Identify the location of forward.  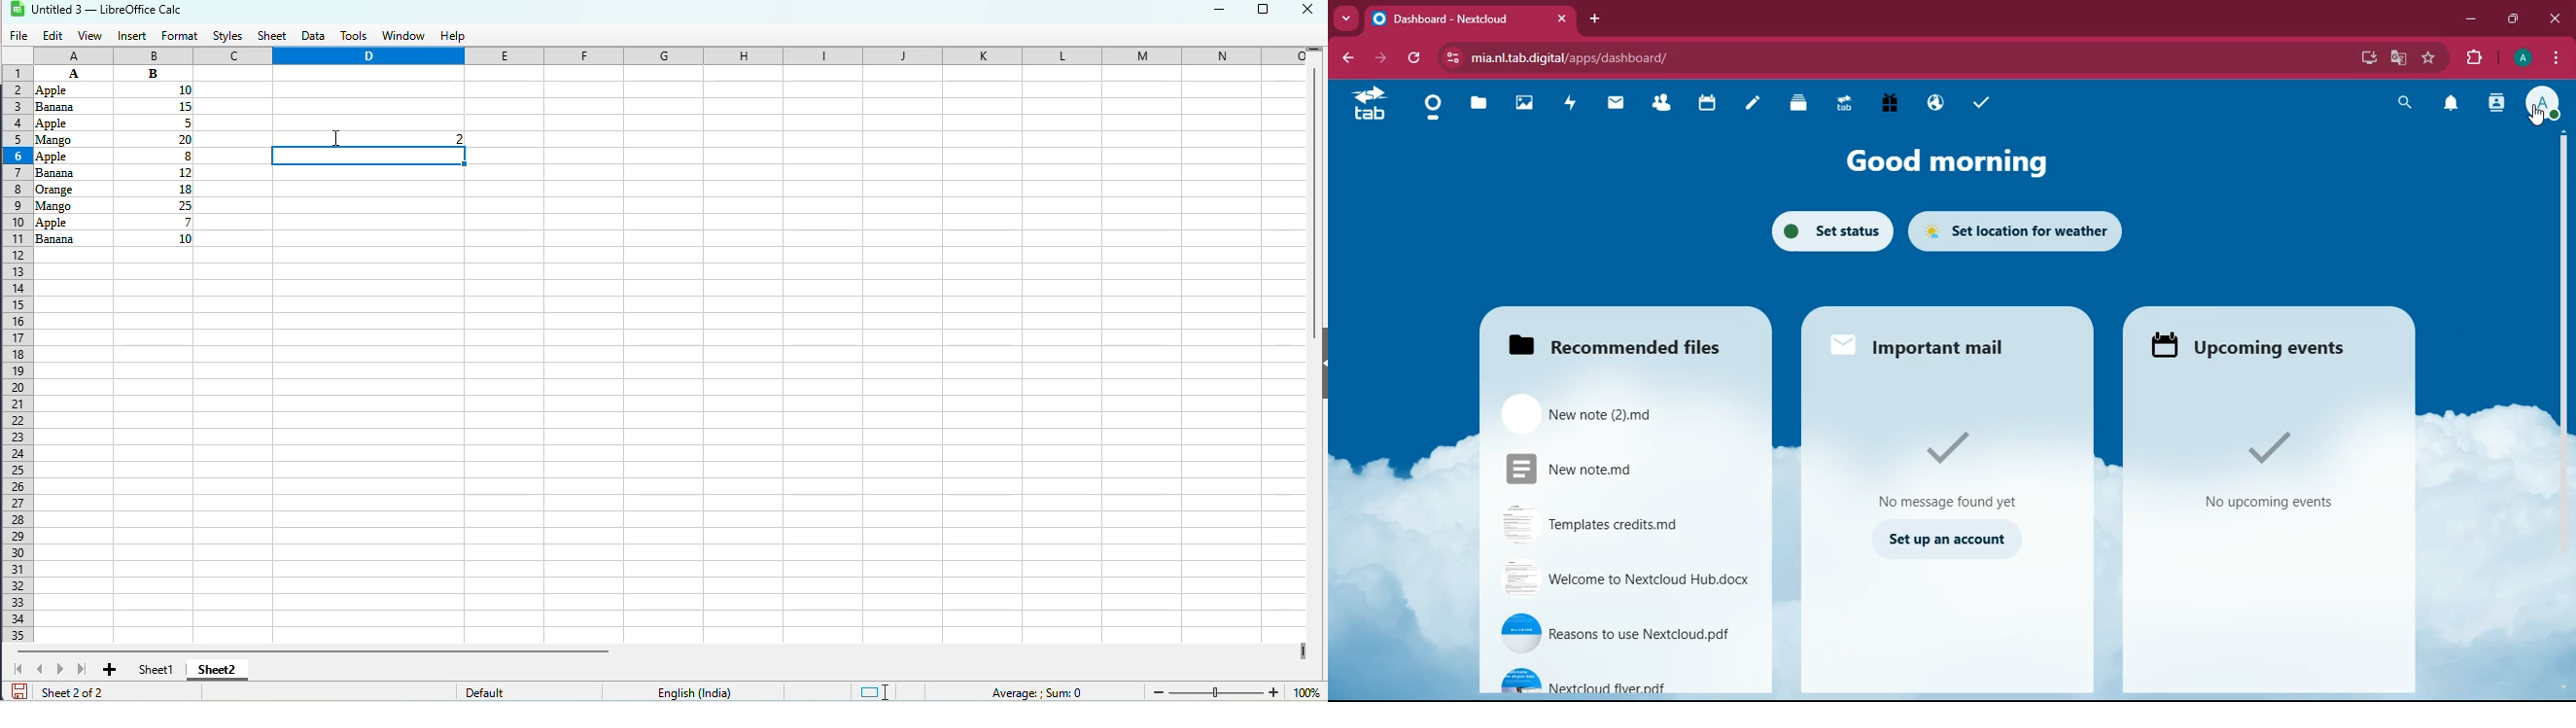
(1381, 57).